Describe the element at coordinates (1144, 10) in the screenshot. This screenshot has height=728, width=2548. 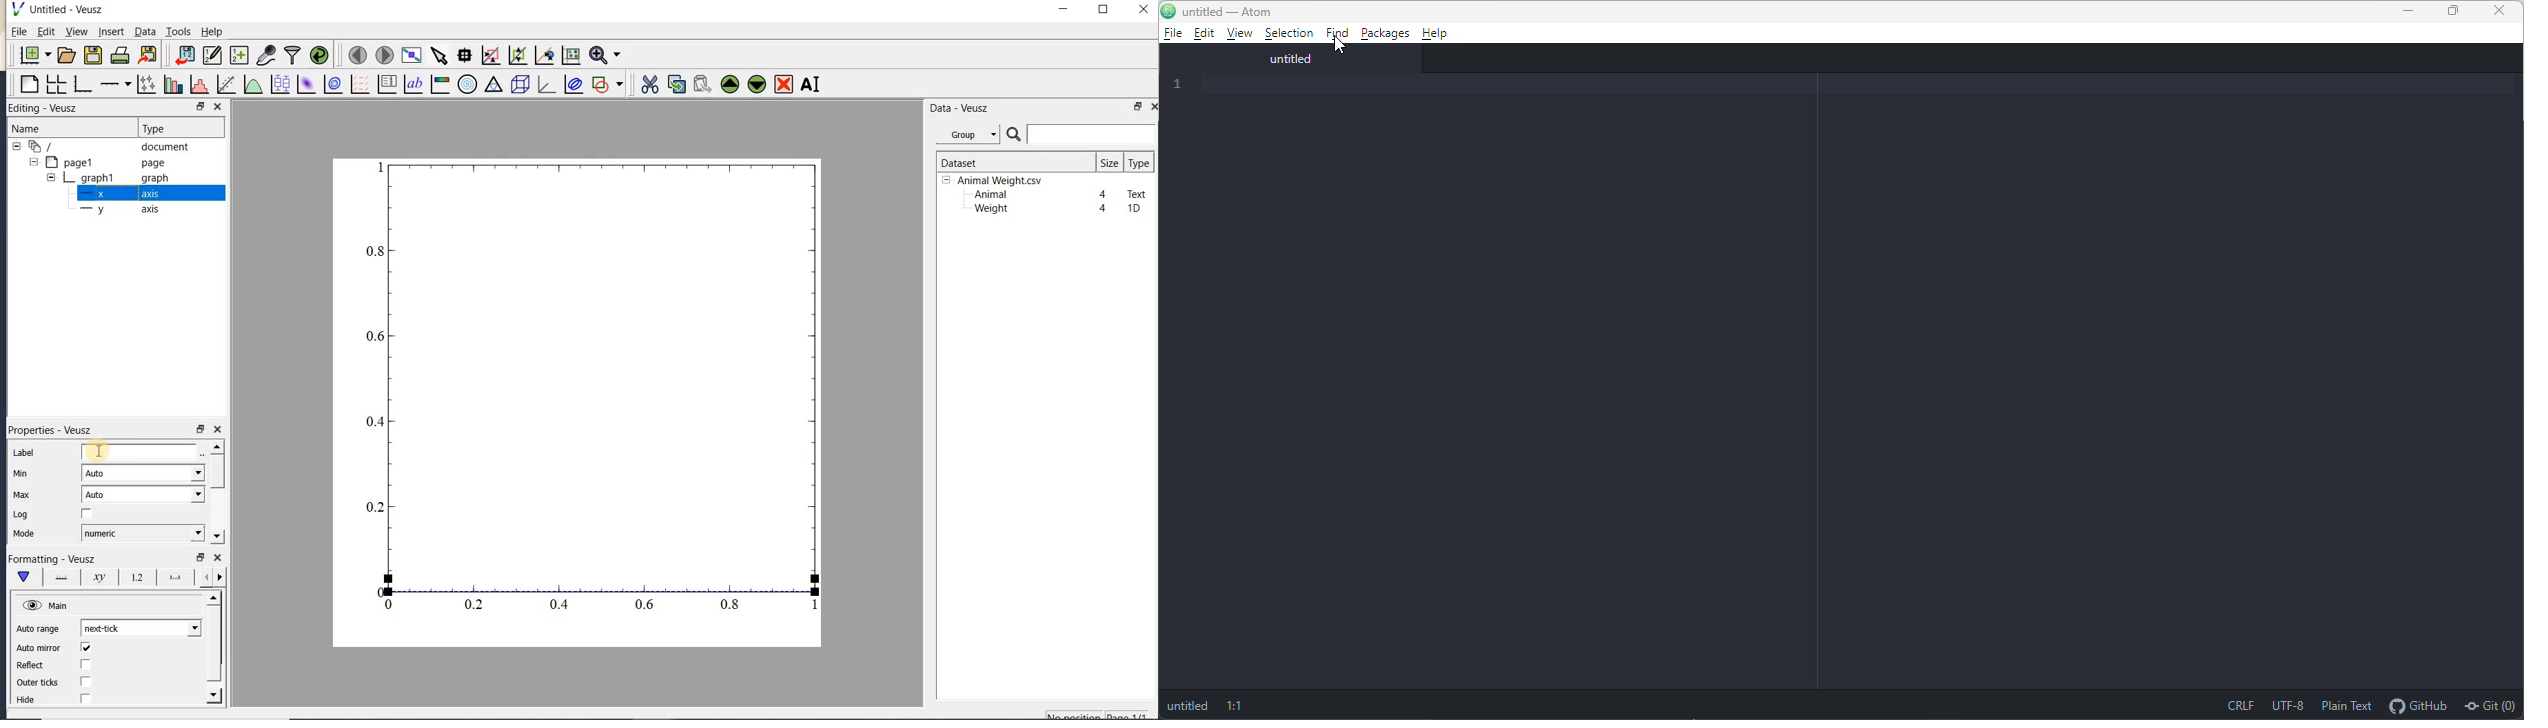
I see `close` at that location.